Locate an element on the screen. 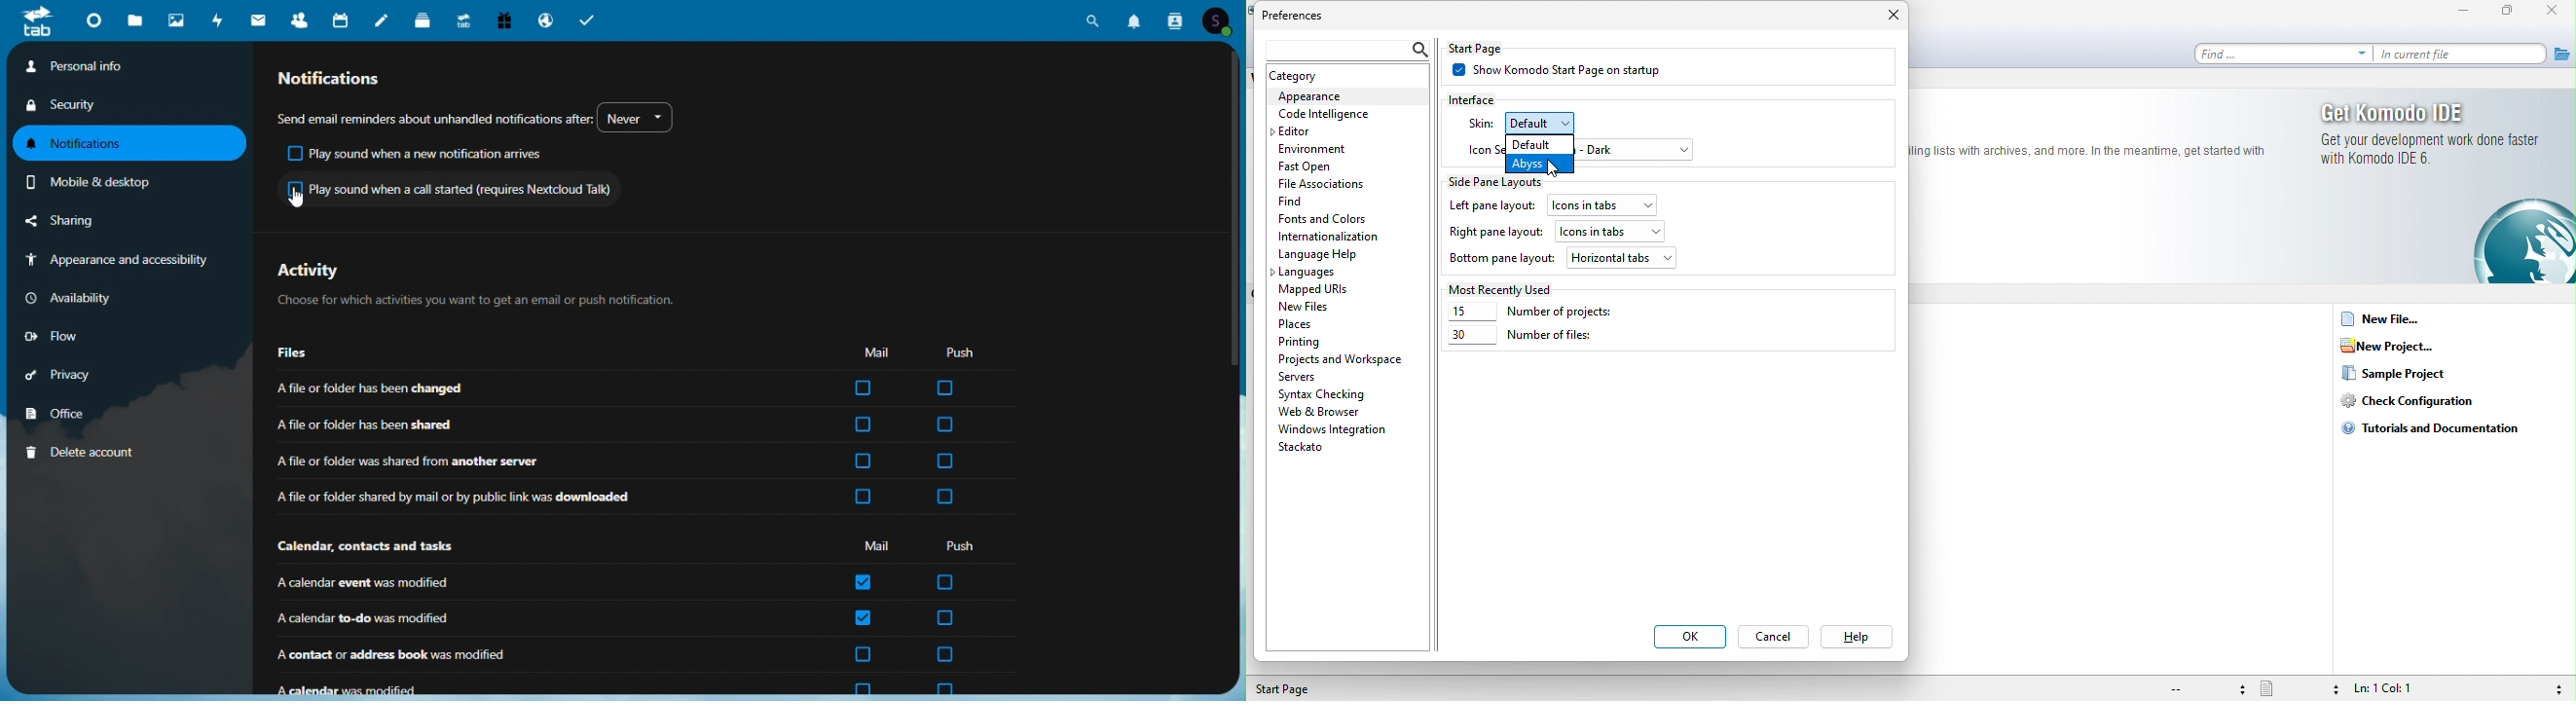  Play sound for new notification is located at coordinates (419, 154).